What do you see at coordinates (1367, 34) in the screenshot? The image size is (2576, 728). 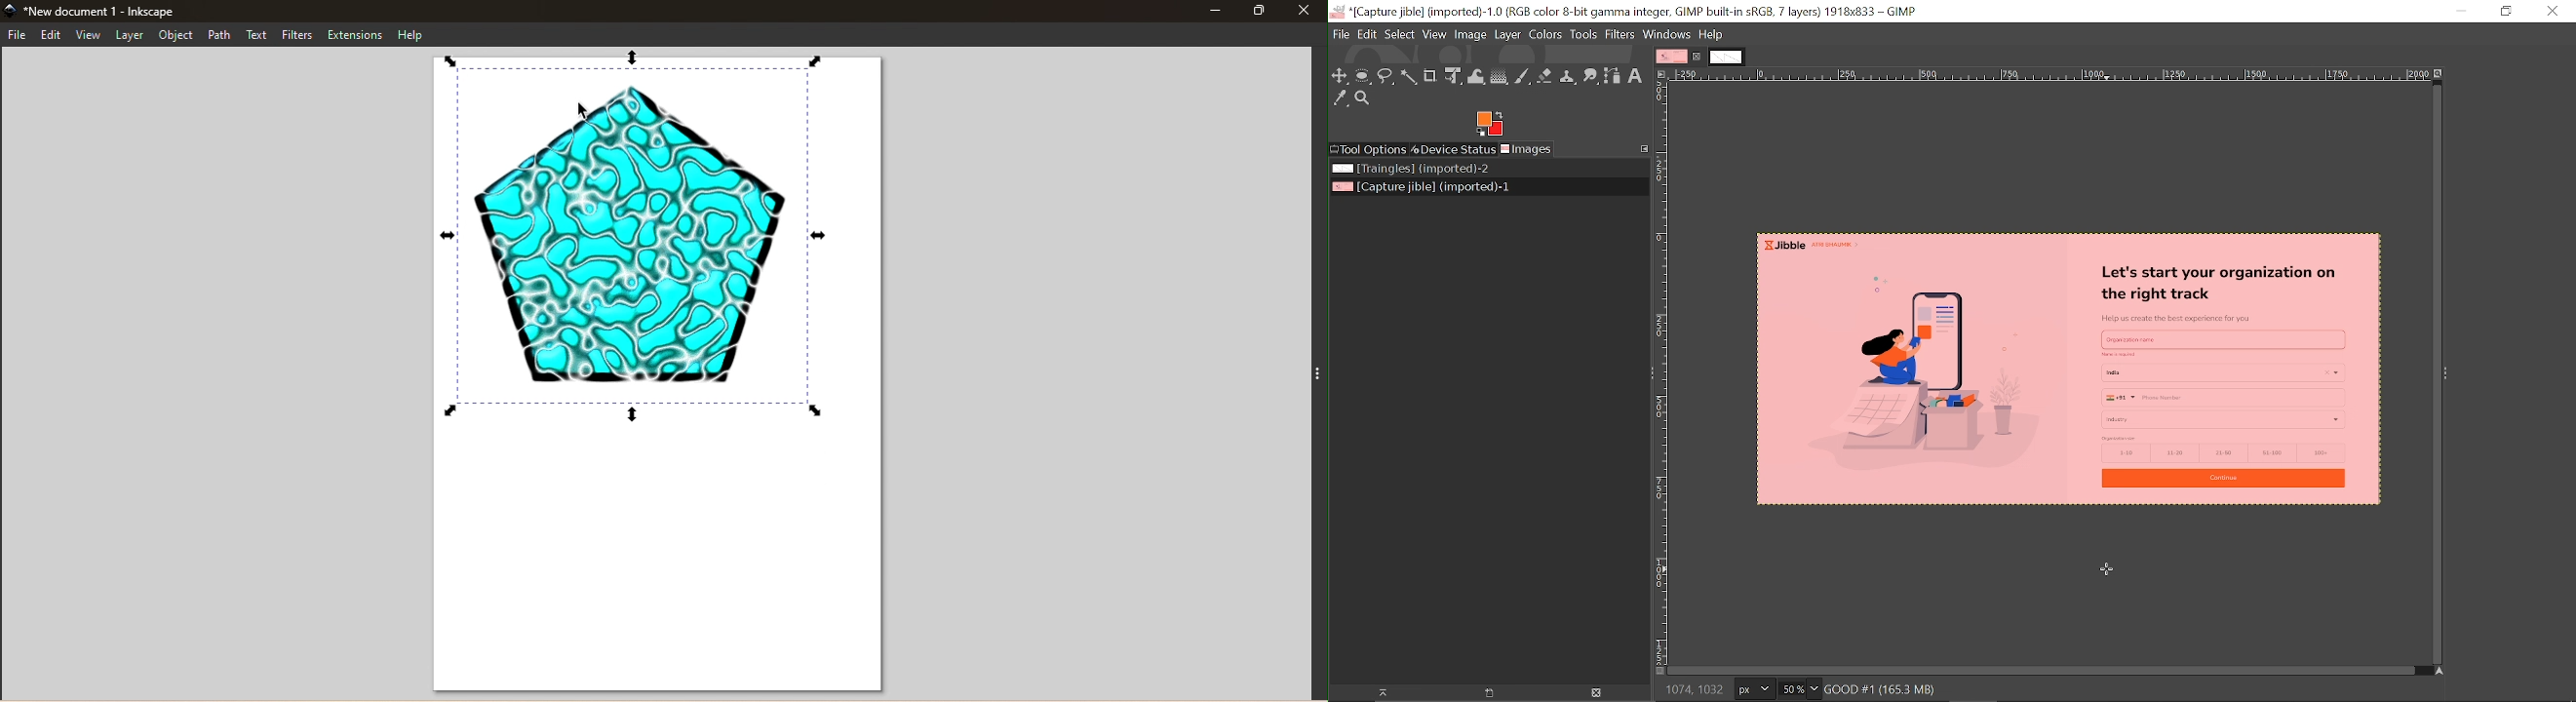 I see `Edit` at bounding box center [1367, 34].